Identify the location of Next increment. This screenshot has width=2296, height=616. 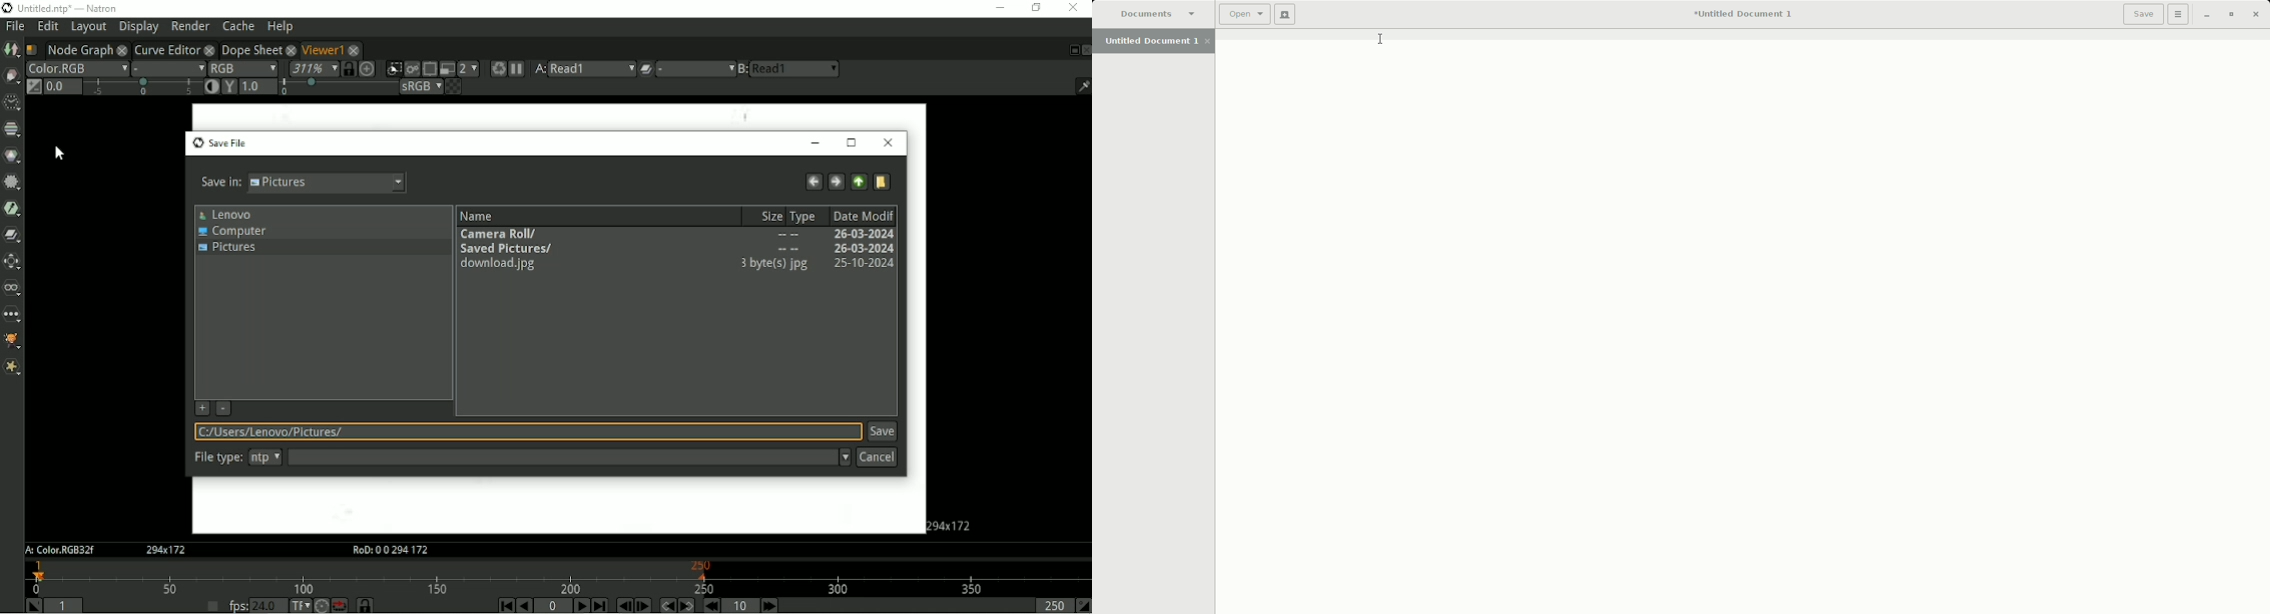
(769, 606).